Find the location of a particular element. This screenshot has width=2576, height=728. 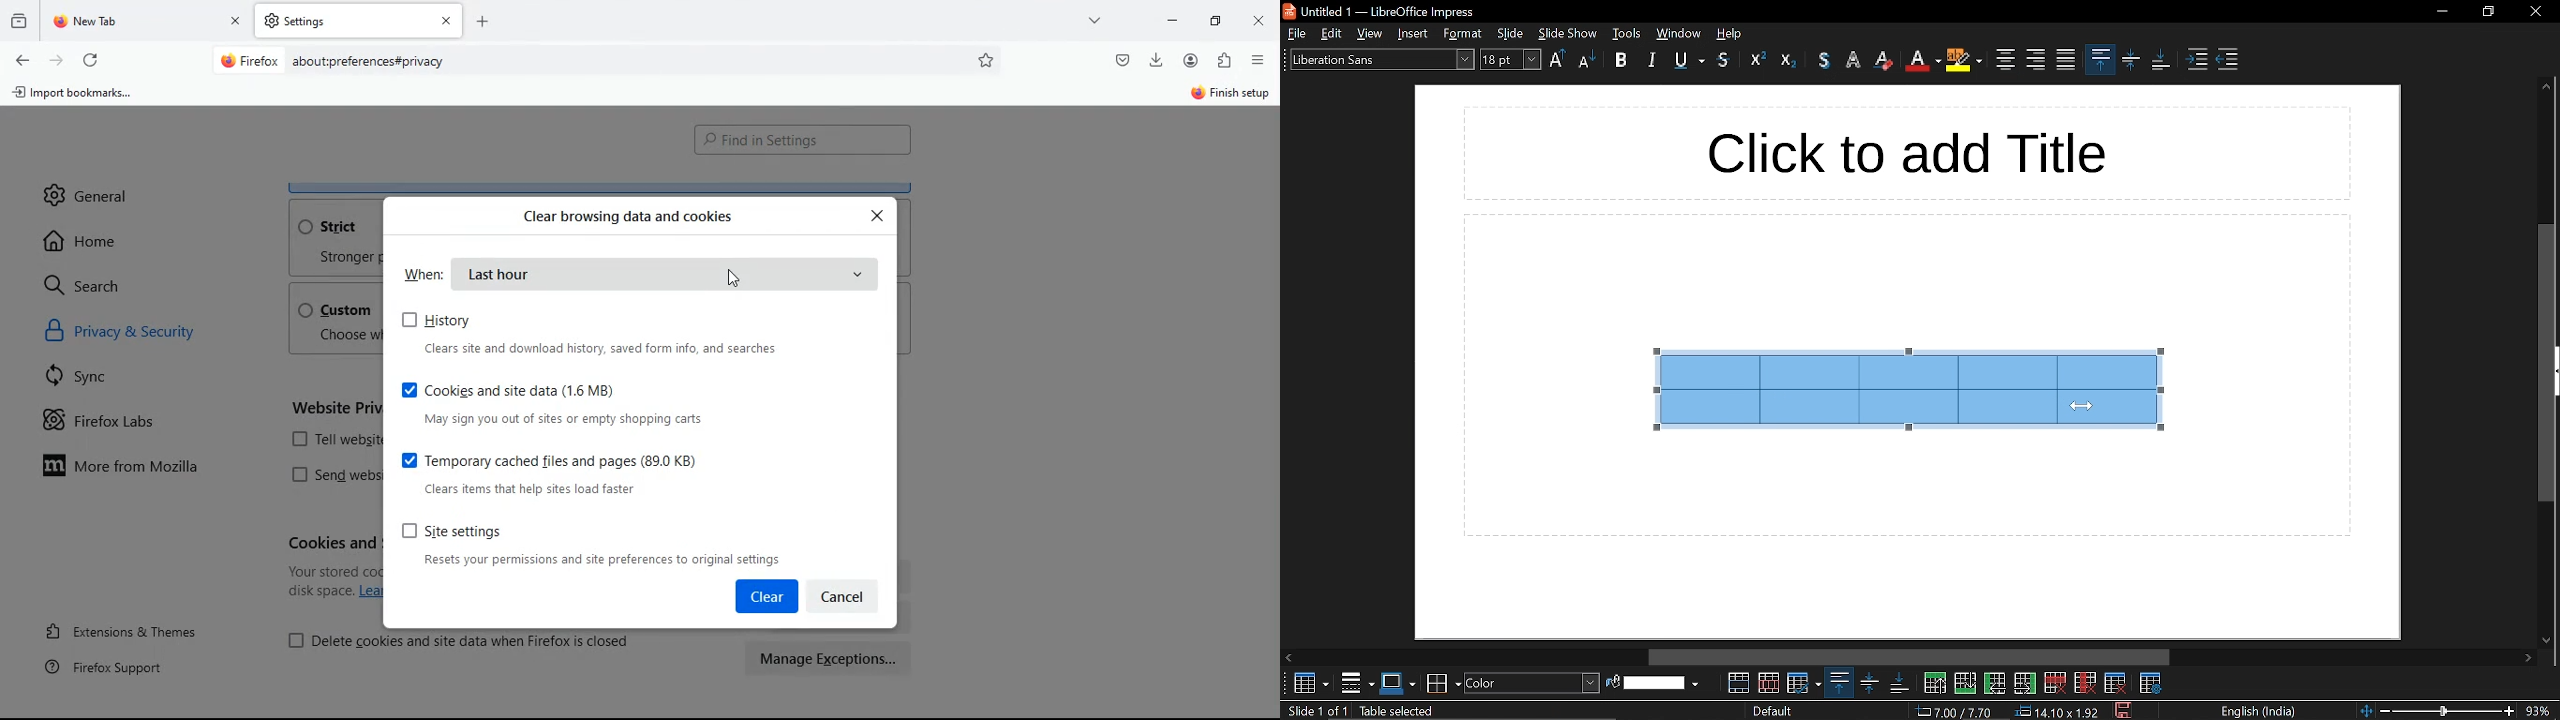

outline is located at coordinates (1758, 59).